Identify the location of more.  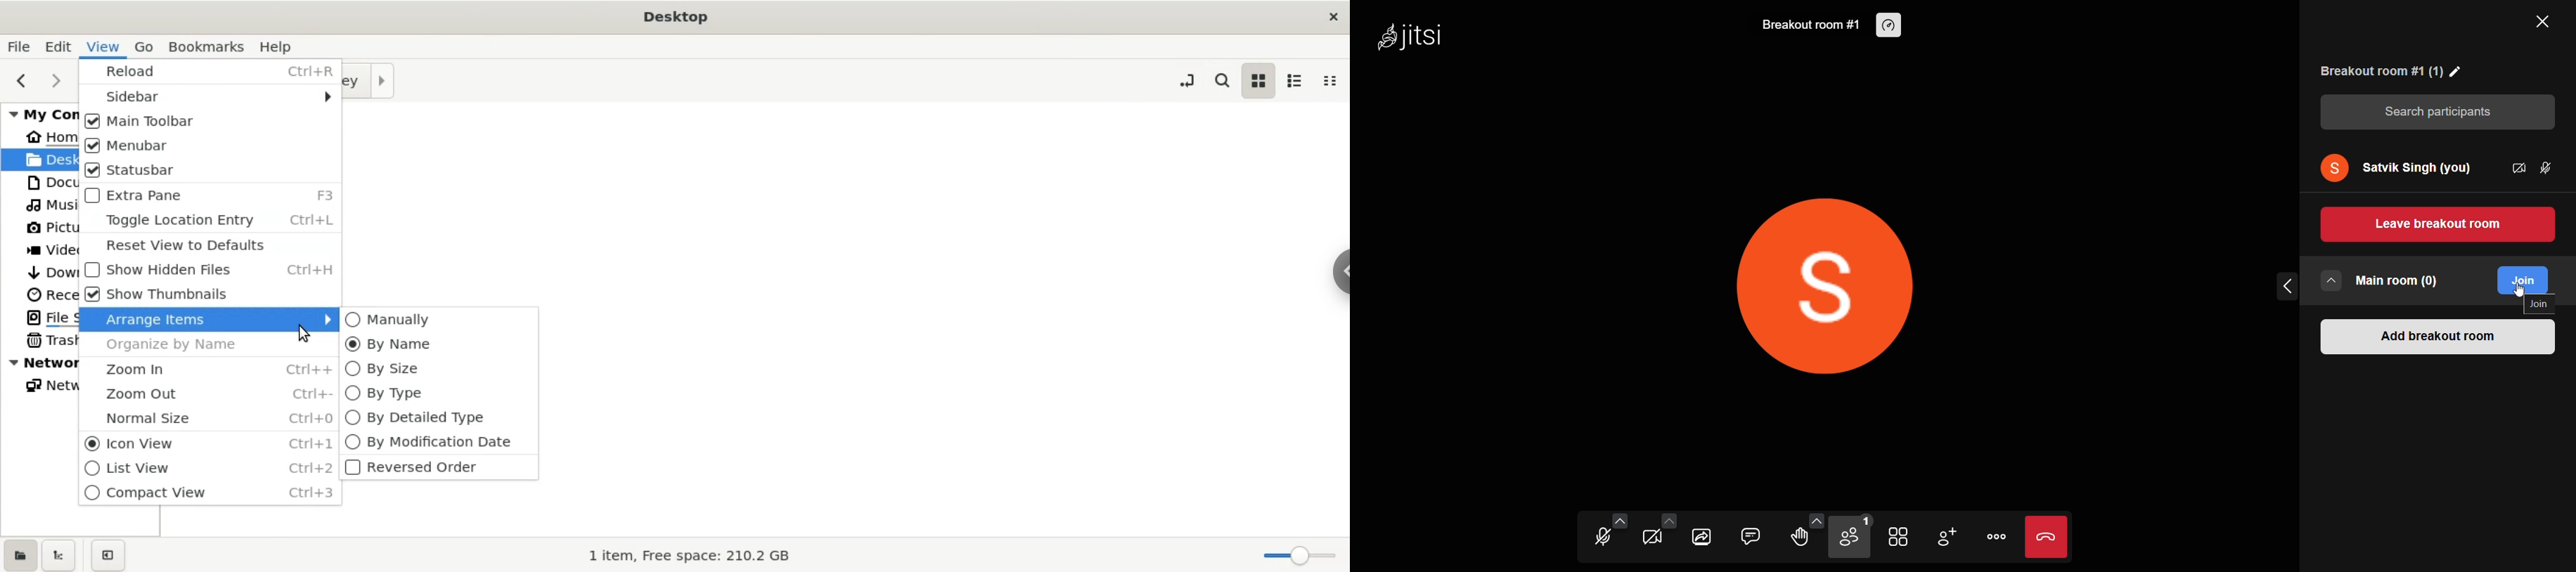
(1998, 539).